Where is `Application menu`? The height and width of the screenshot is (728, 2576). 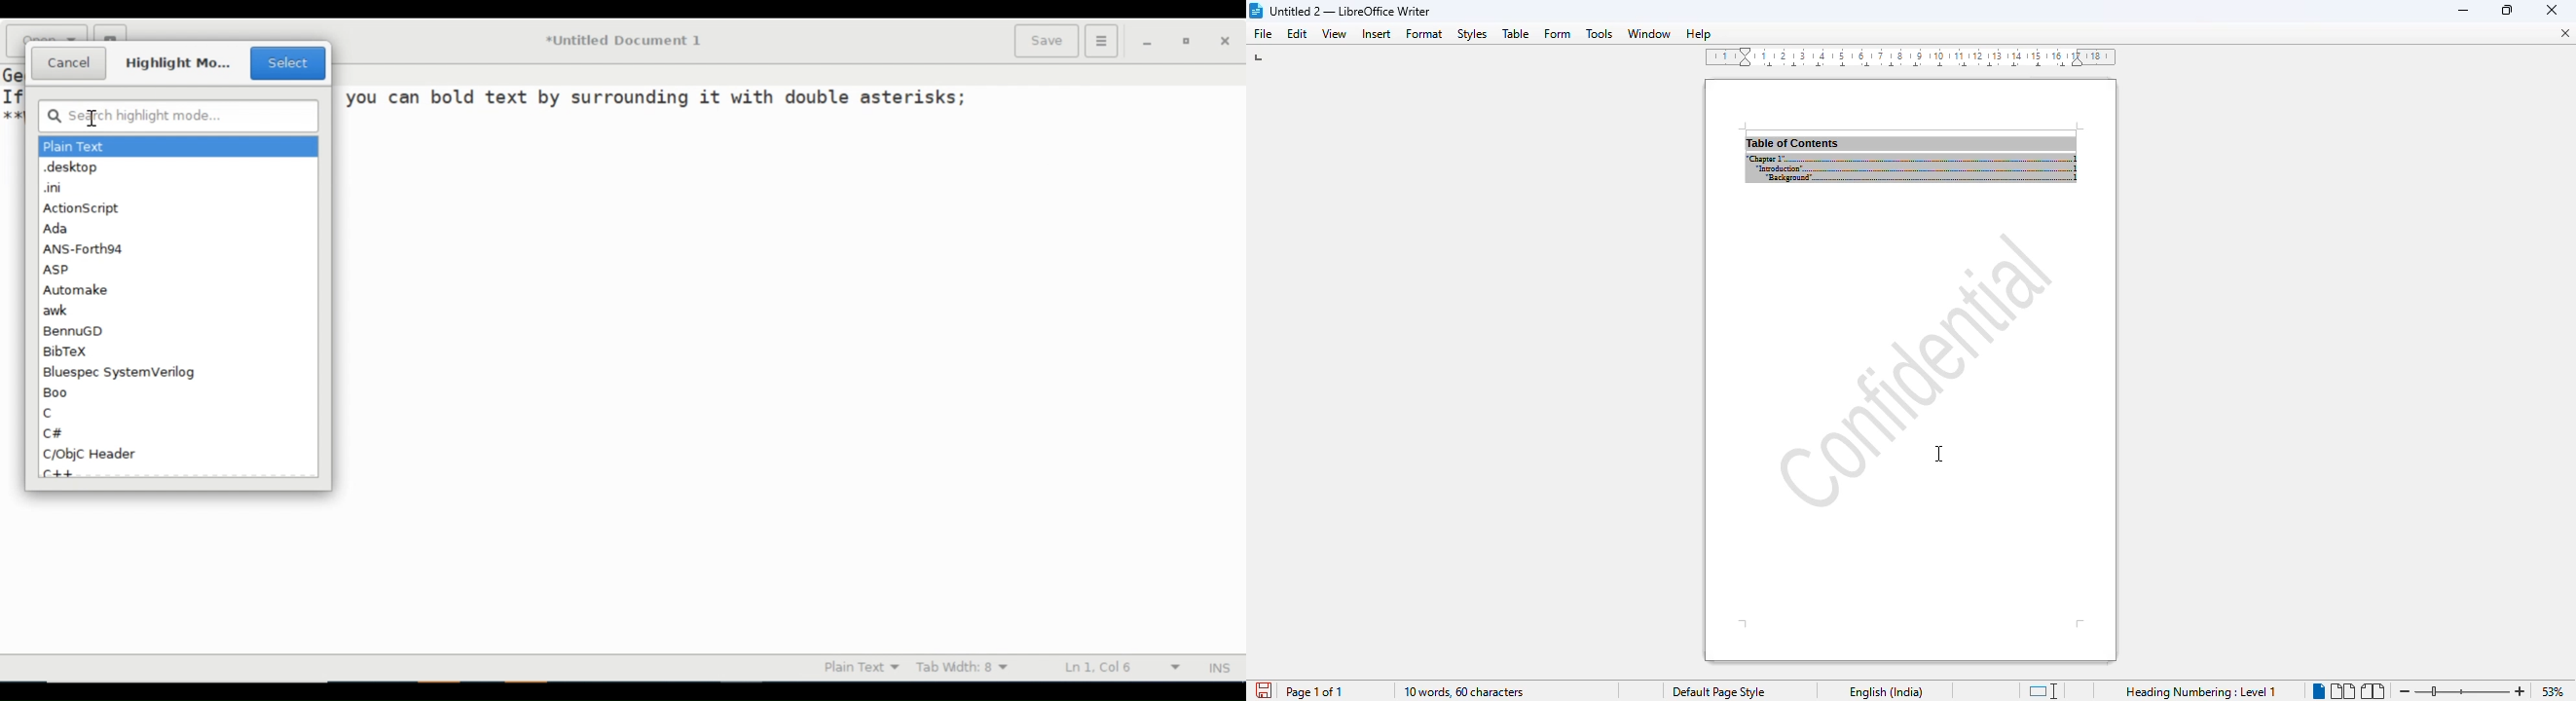 Application menu is located at coordinates (1100, 40).